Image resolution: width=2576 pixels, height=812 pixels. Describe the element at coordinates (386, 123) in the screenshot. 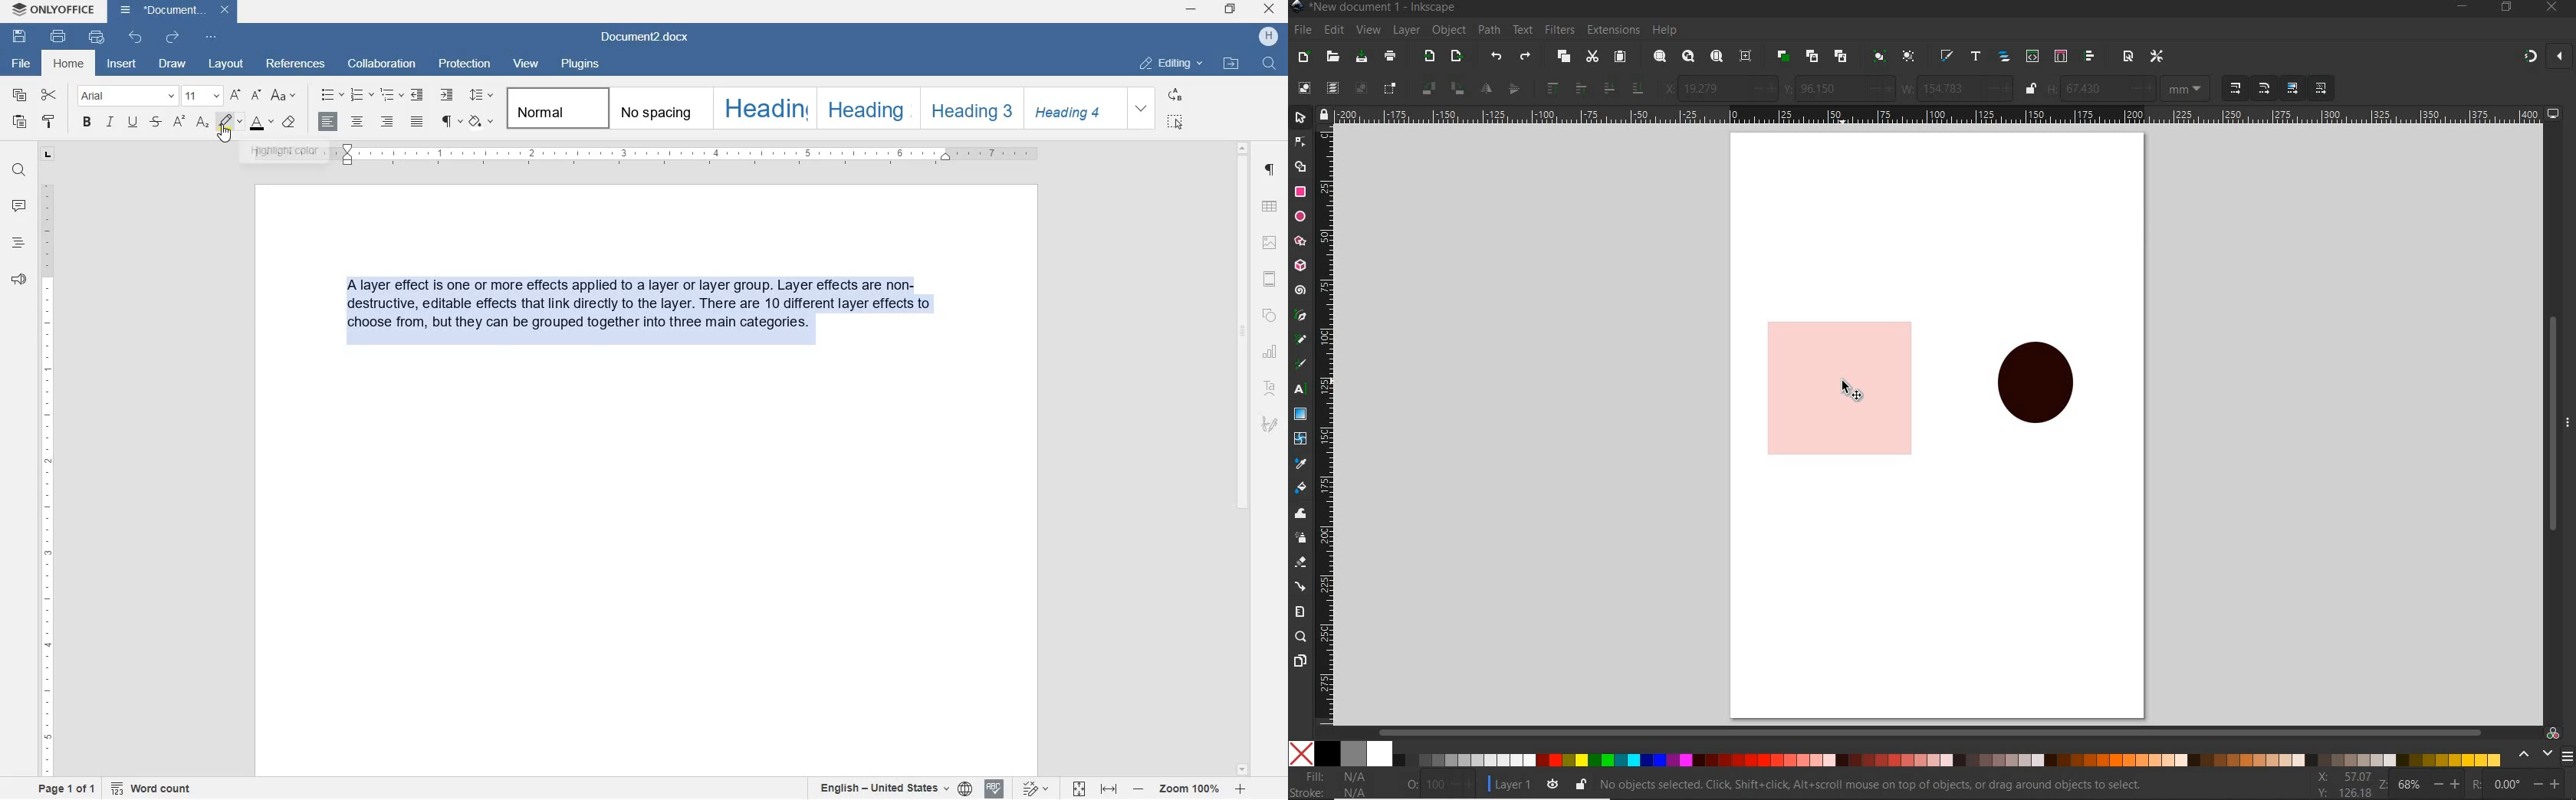

I see `RIGHT ALIGNMENT` at that location.